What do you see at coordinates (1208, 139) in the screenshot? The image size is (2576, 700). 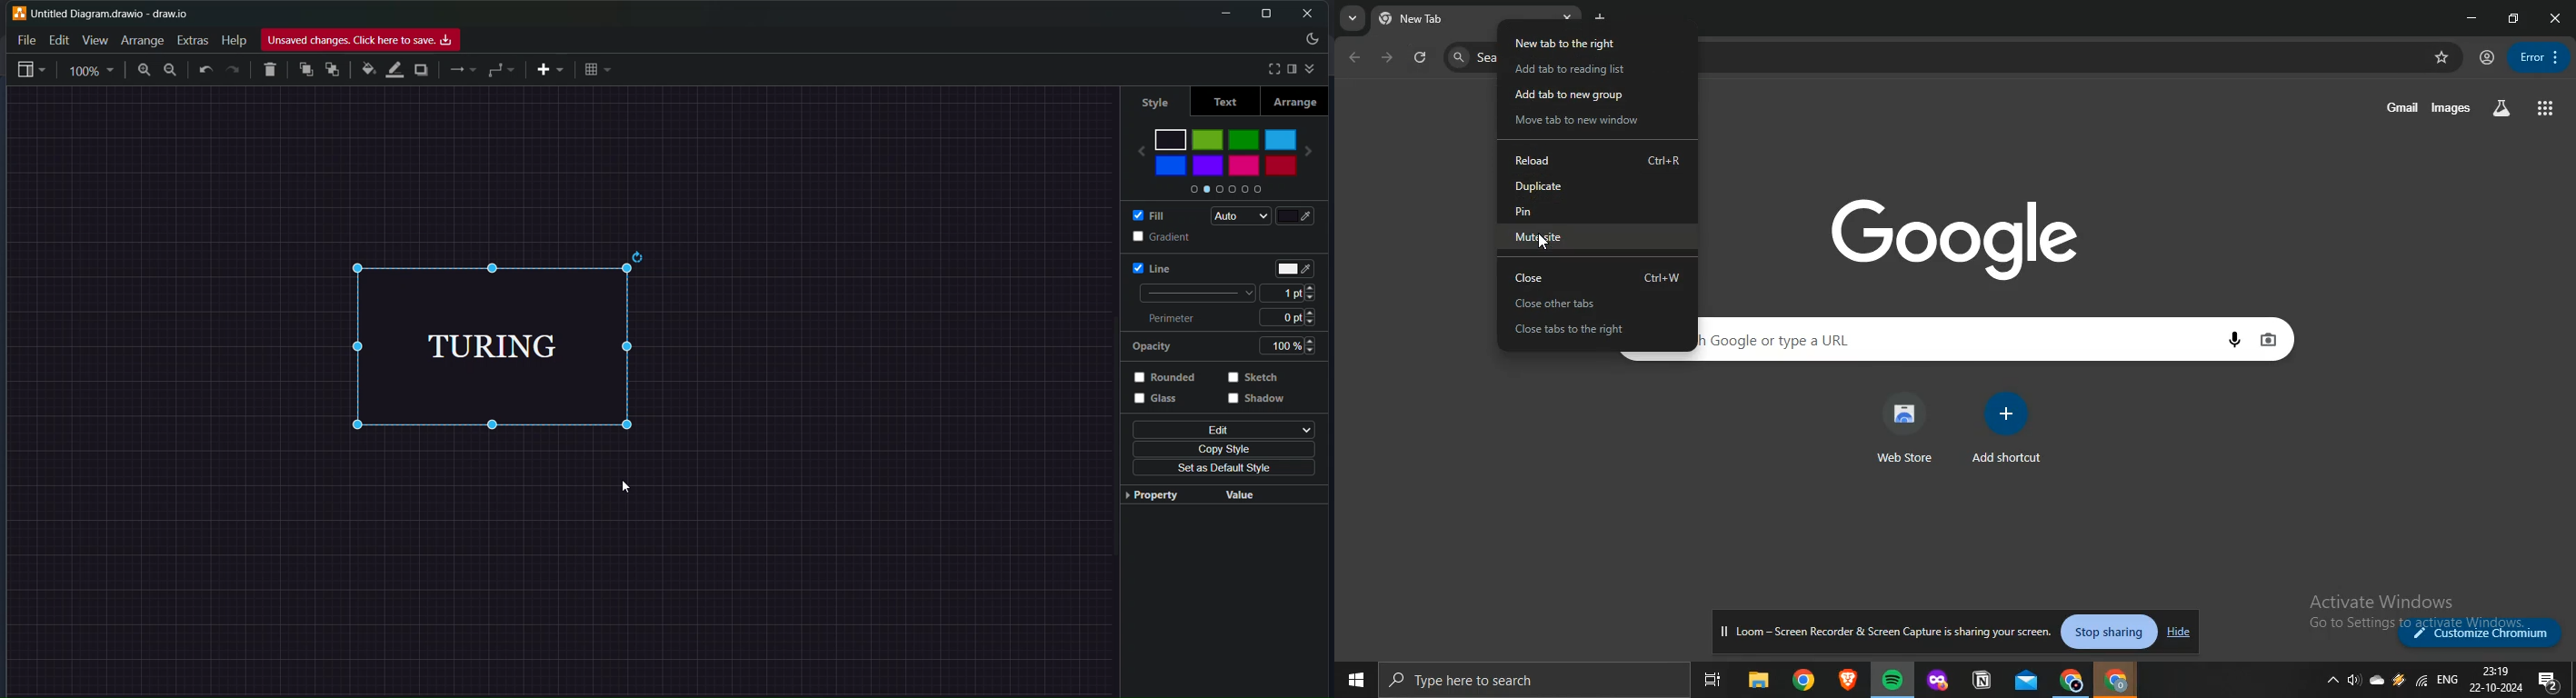 I see `light green` at bounding box center [1208, 139].